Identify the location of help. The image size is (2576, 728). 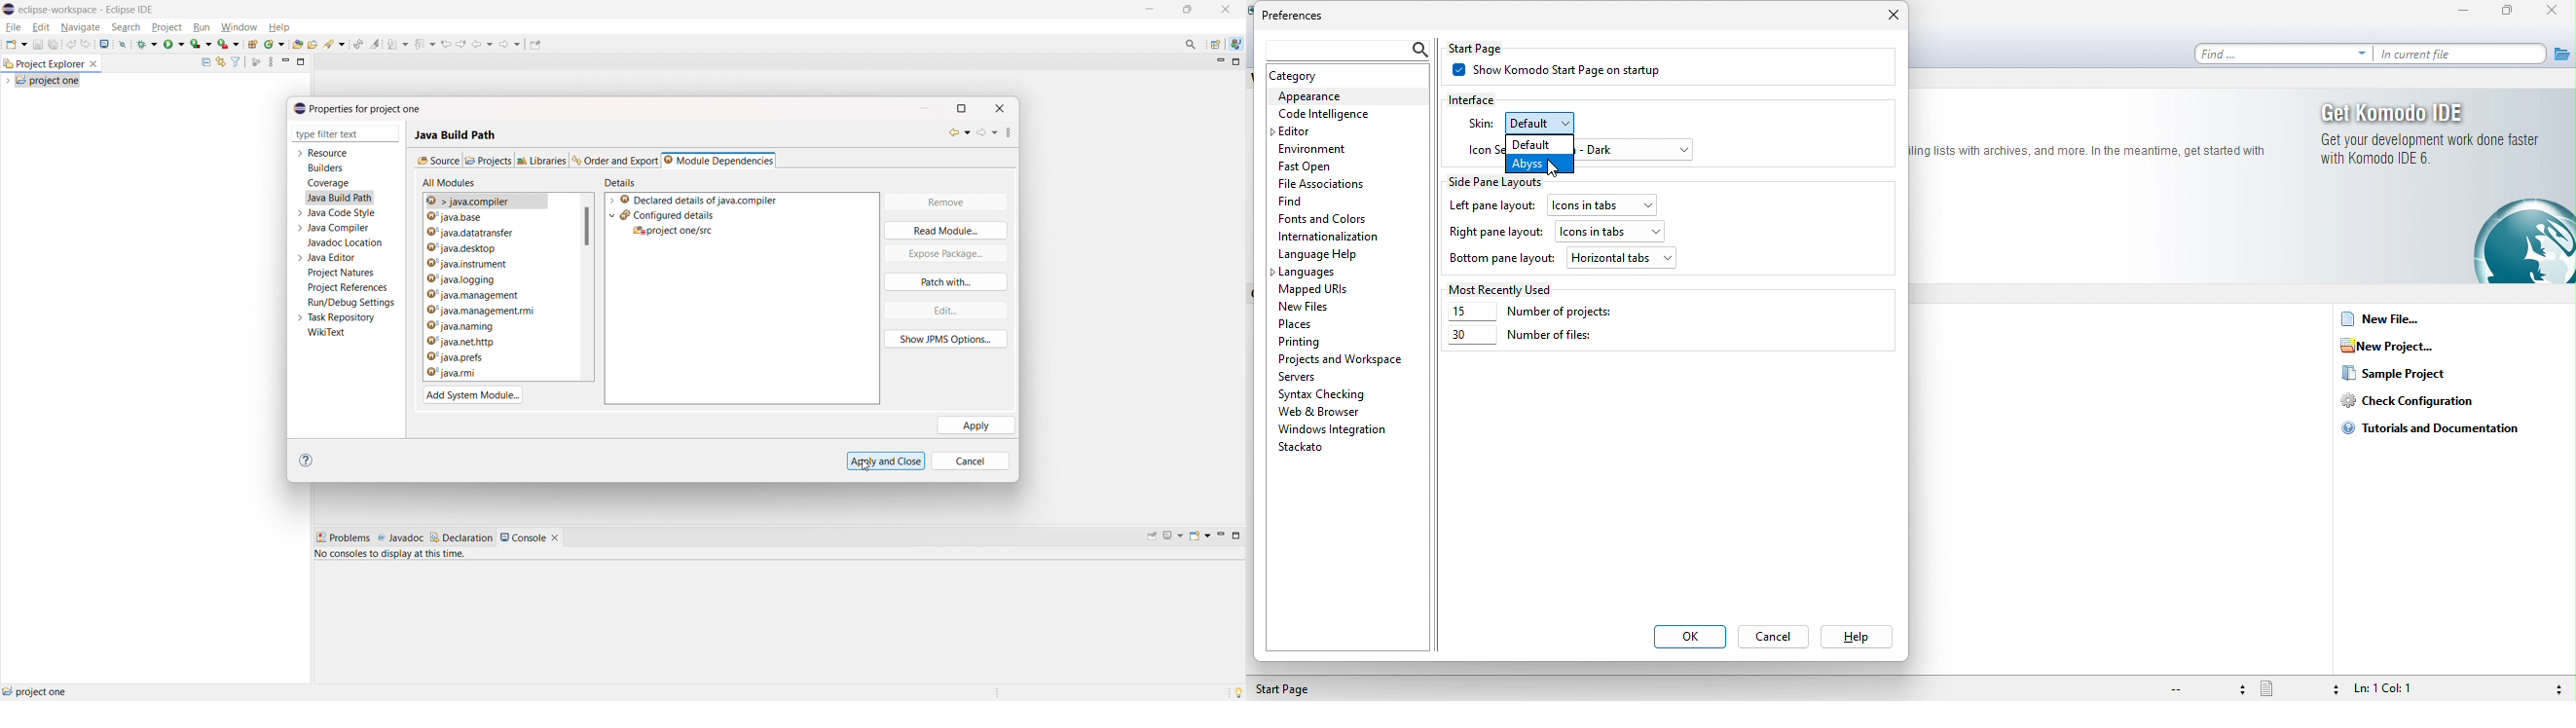
(278, 27).